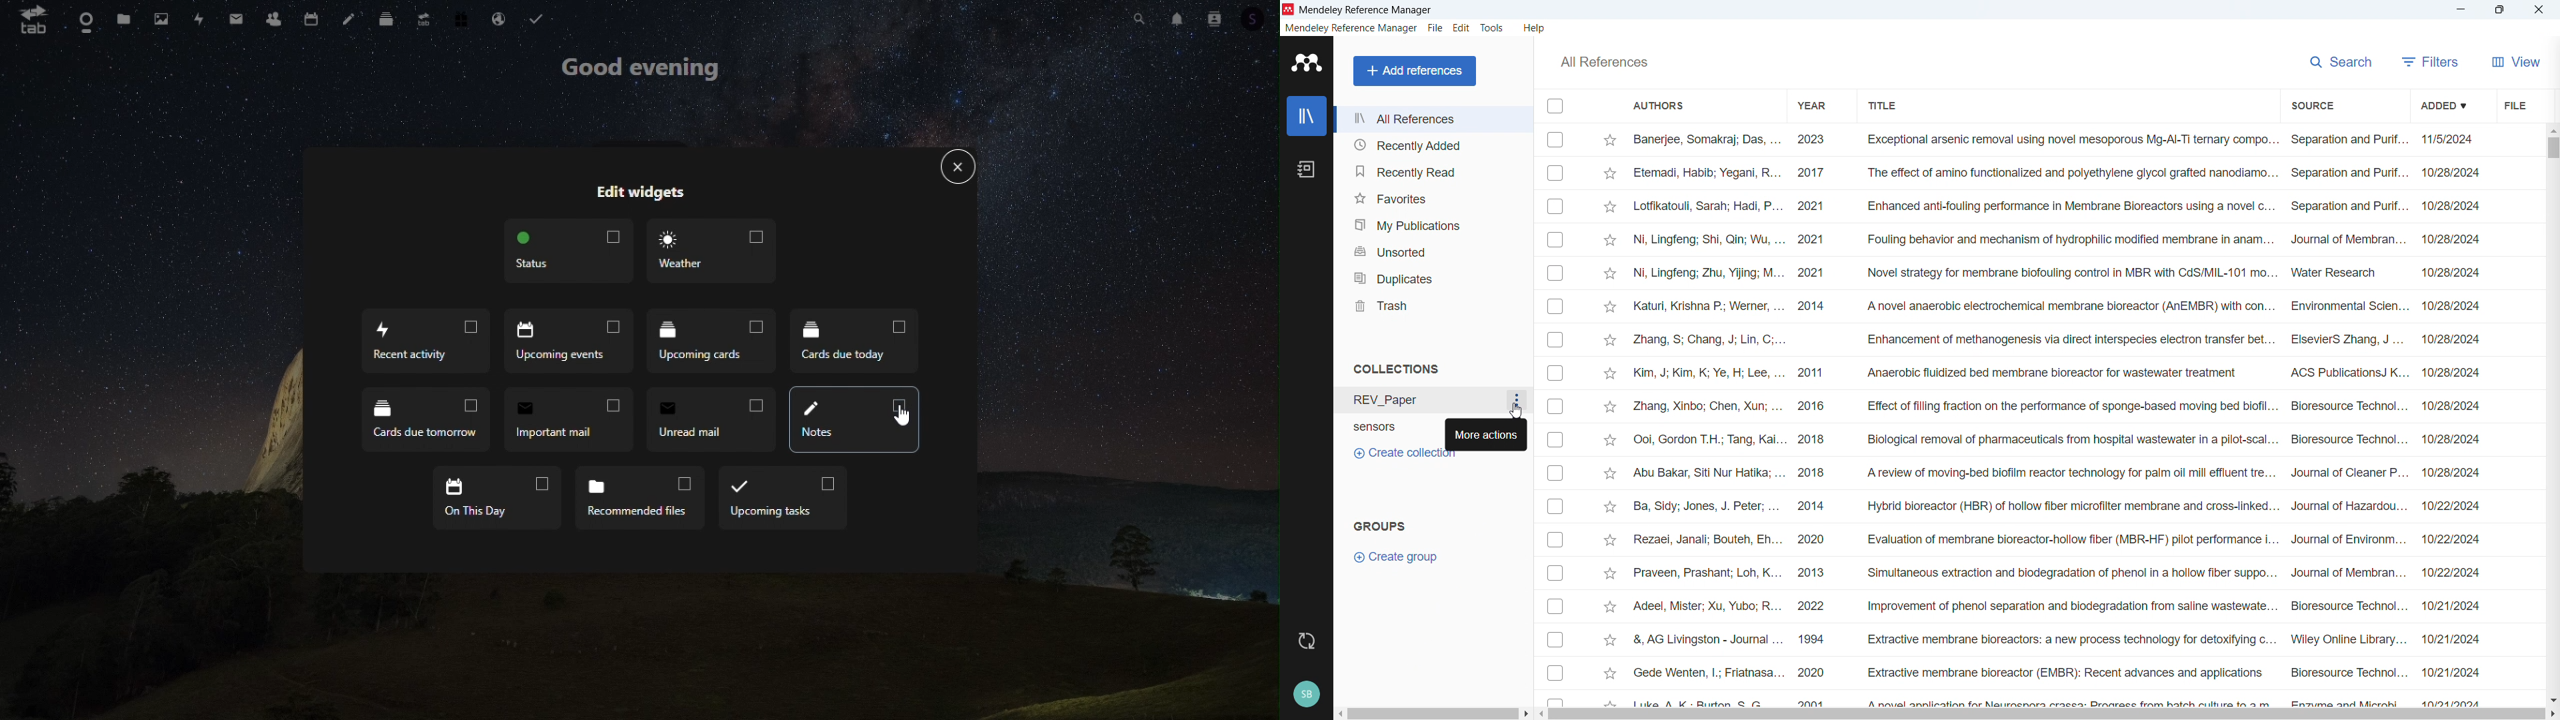  Describe the element at coordinates (1435, 27) in the screenshot. I see `File ` at that location.